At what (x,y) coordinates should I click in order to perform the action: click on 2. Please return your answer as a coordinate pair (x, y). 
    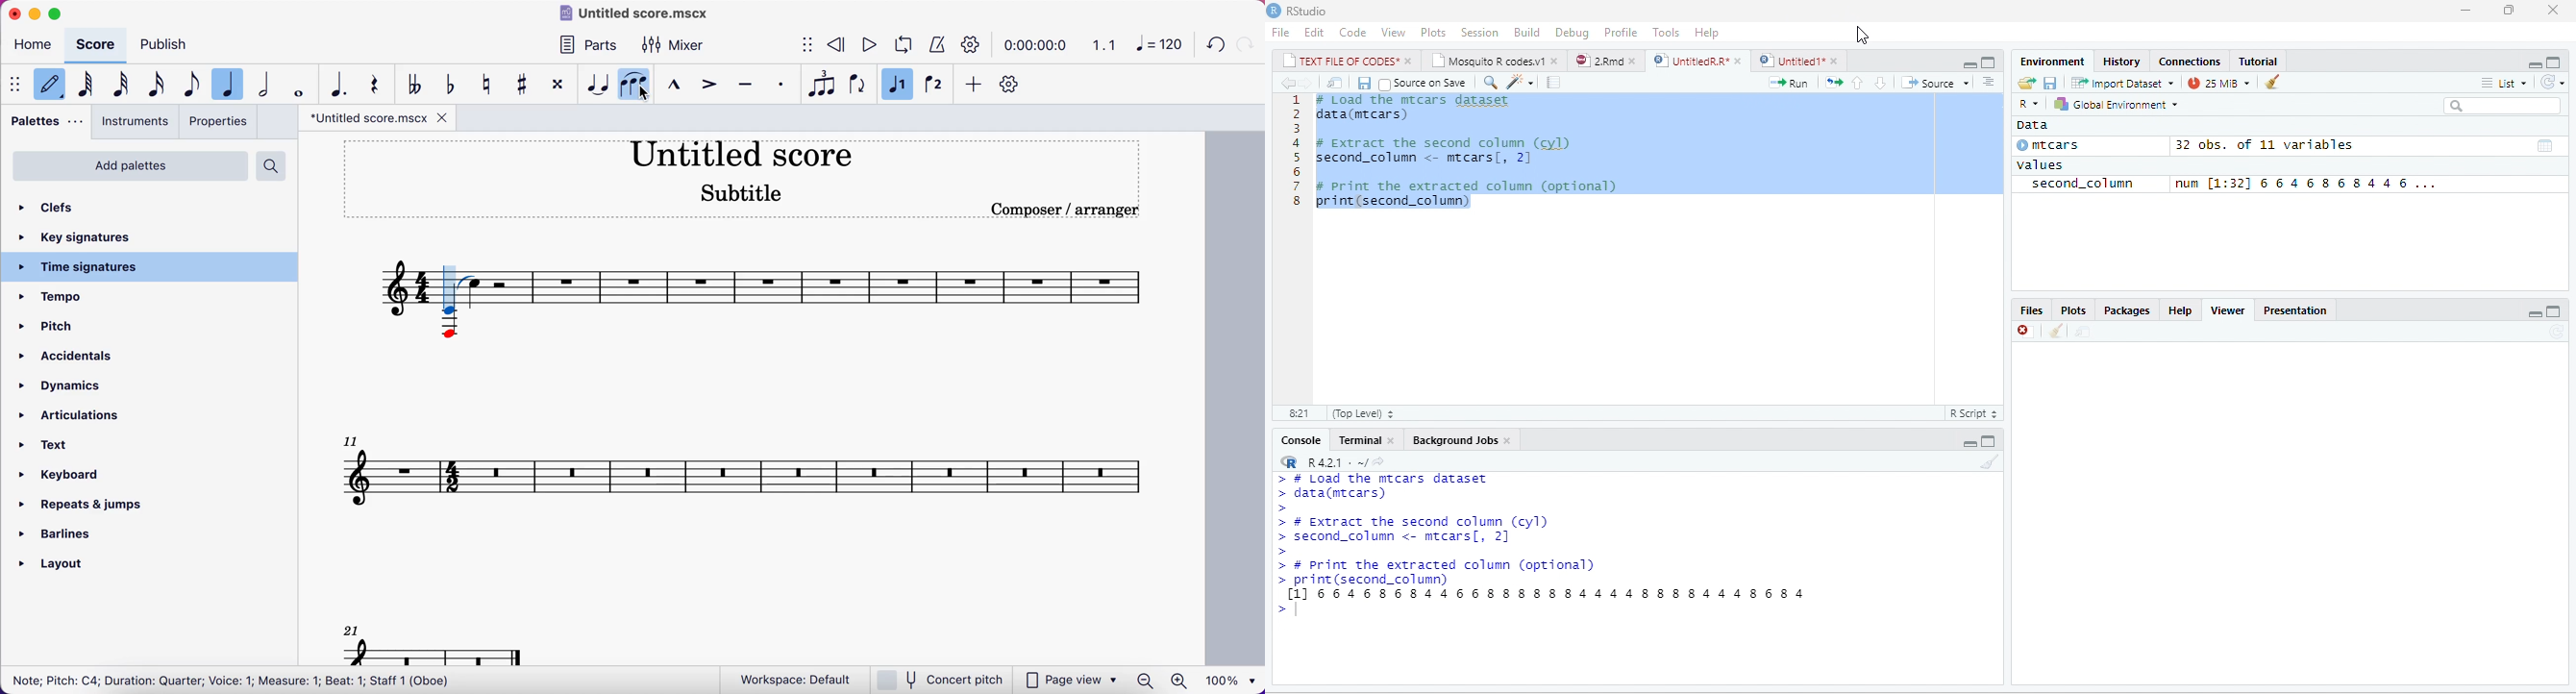
    Looking at the image, I should click on (1297, 114).